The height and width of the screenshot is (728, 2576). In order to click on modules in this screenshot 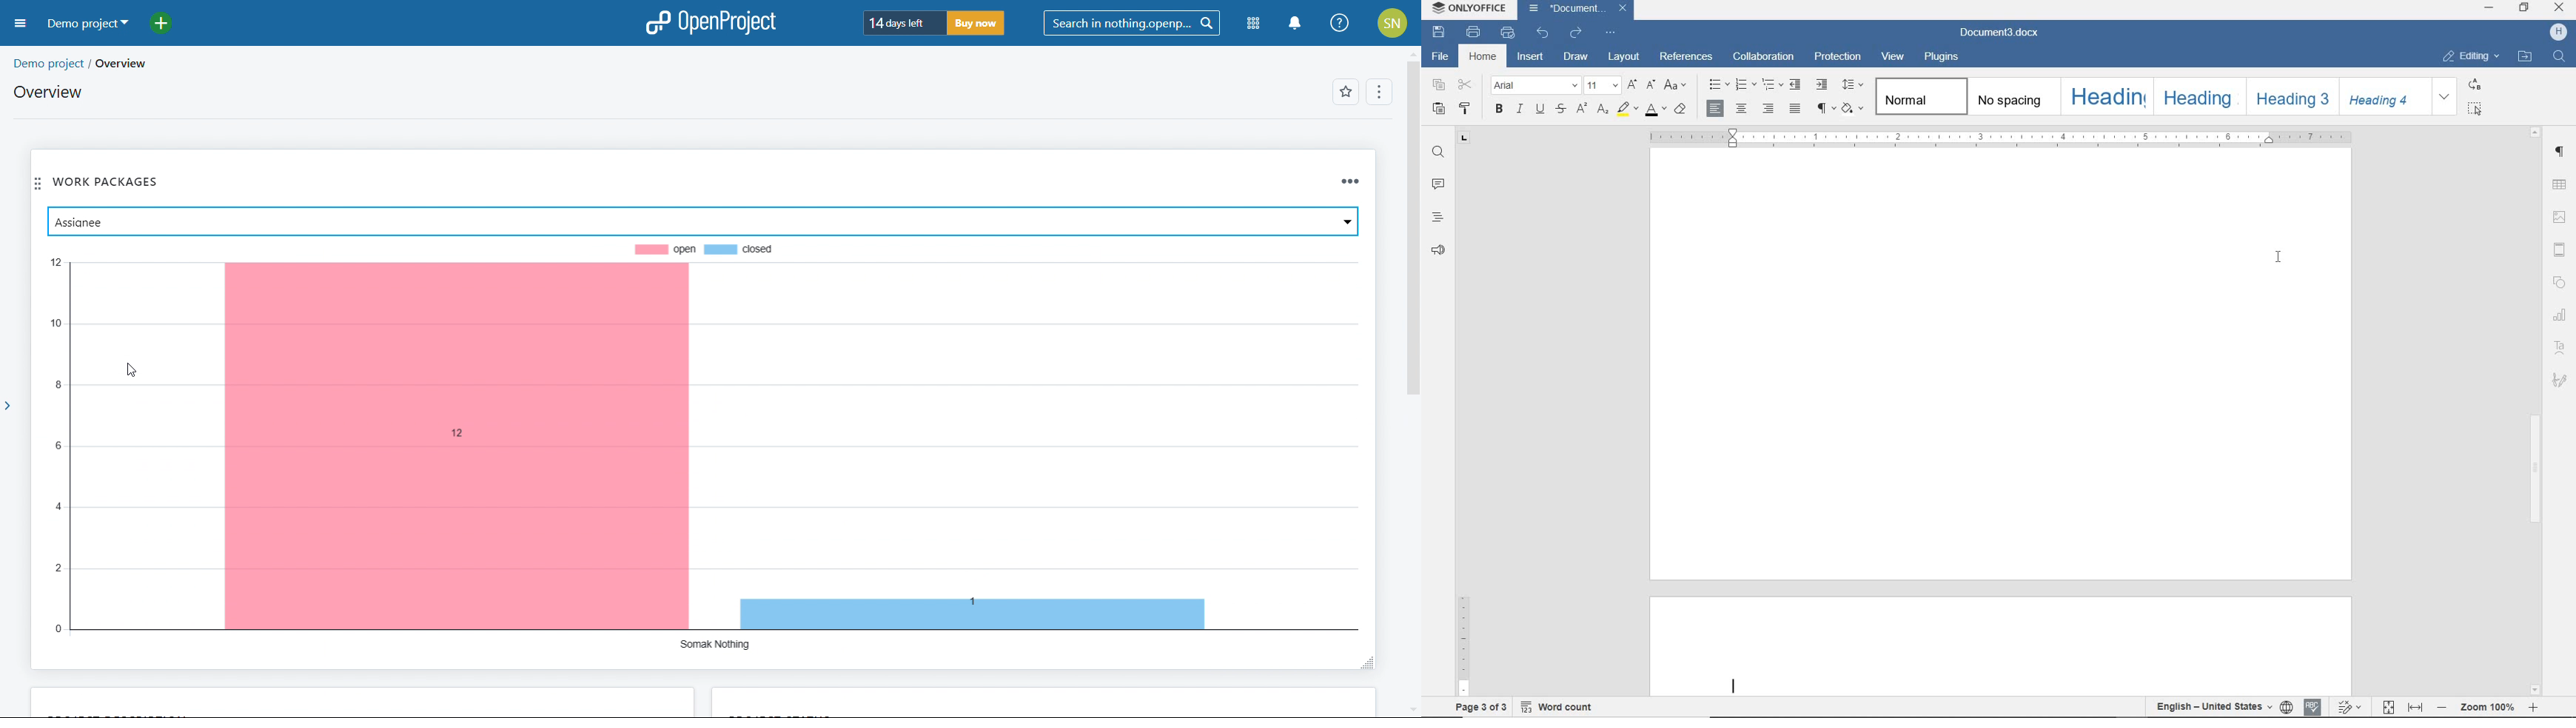, I will do `click(1252, 25)`.